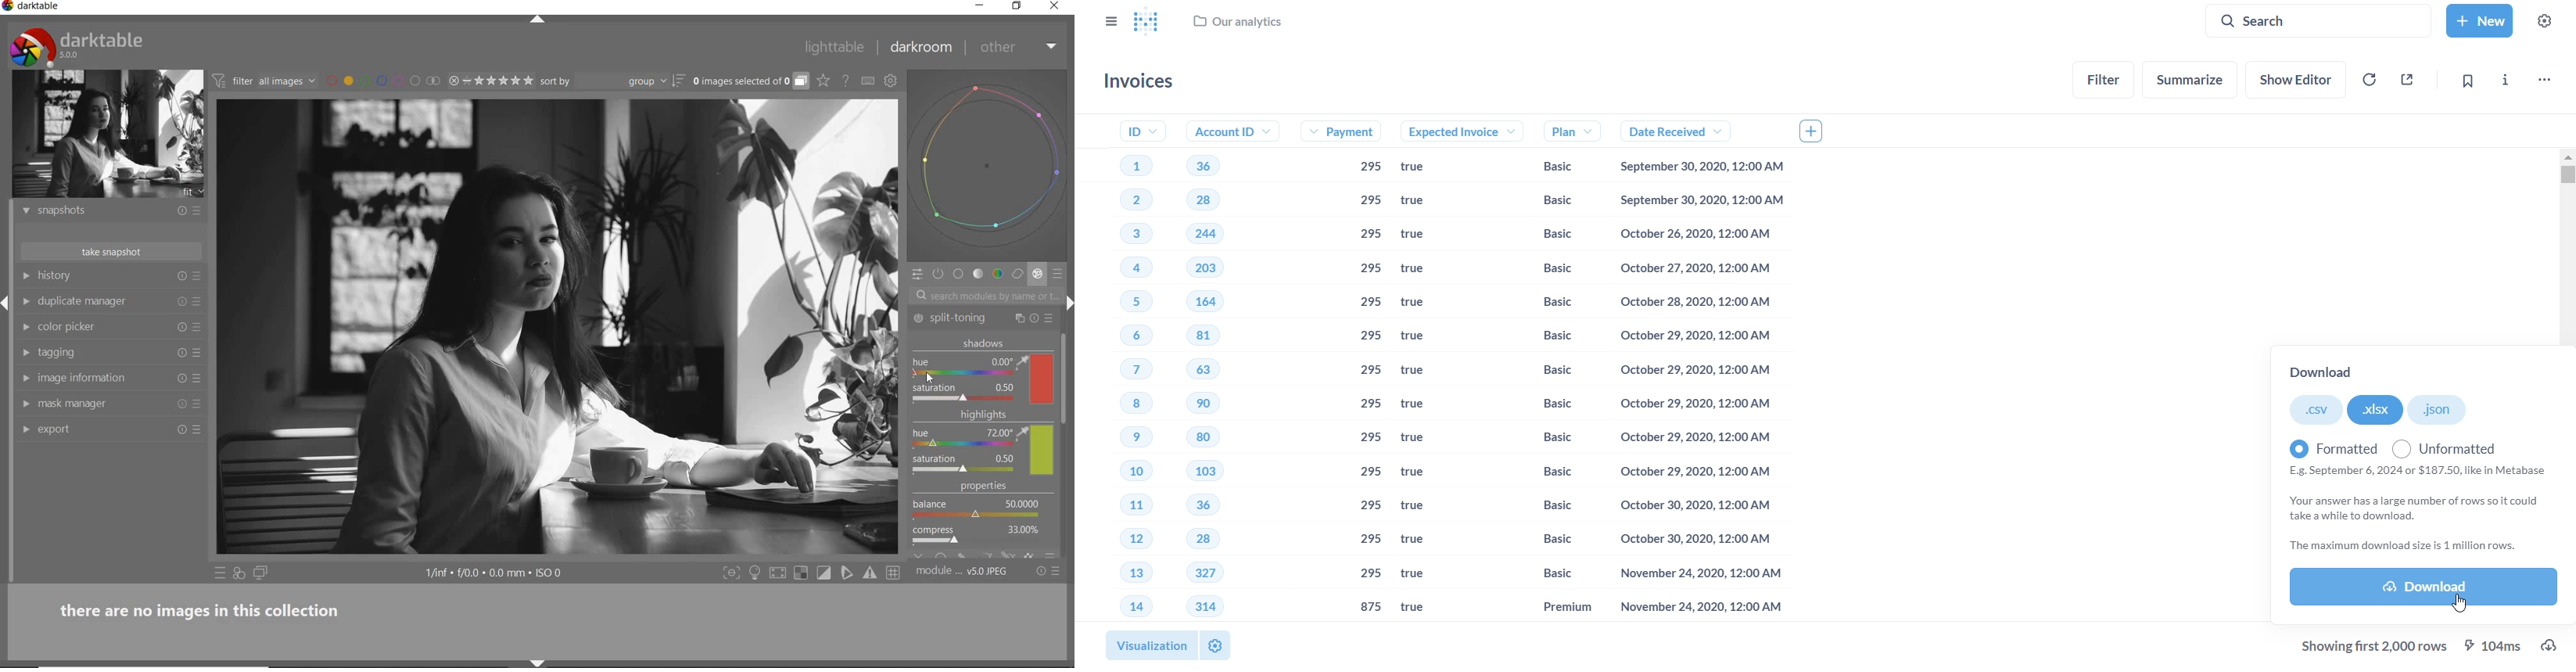  I want to click on shadows, so click(983, 372).